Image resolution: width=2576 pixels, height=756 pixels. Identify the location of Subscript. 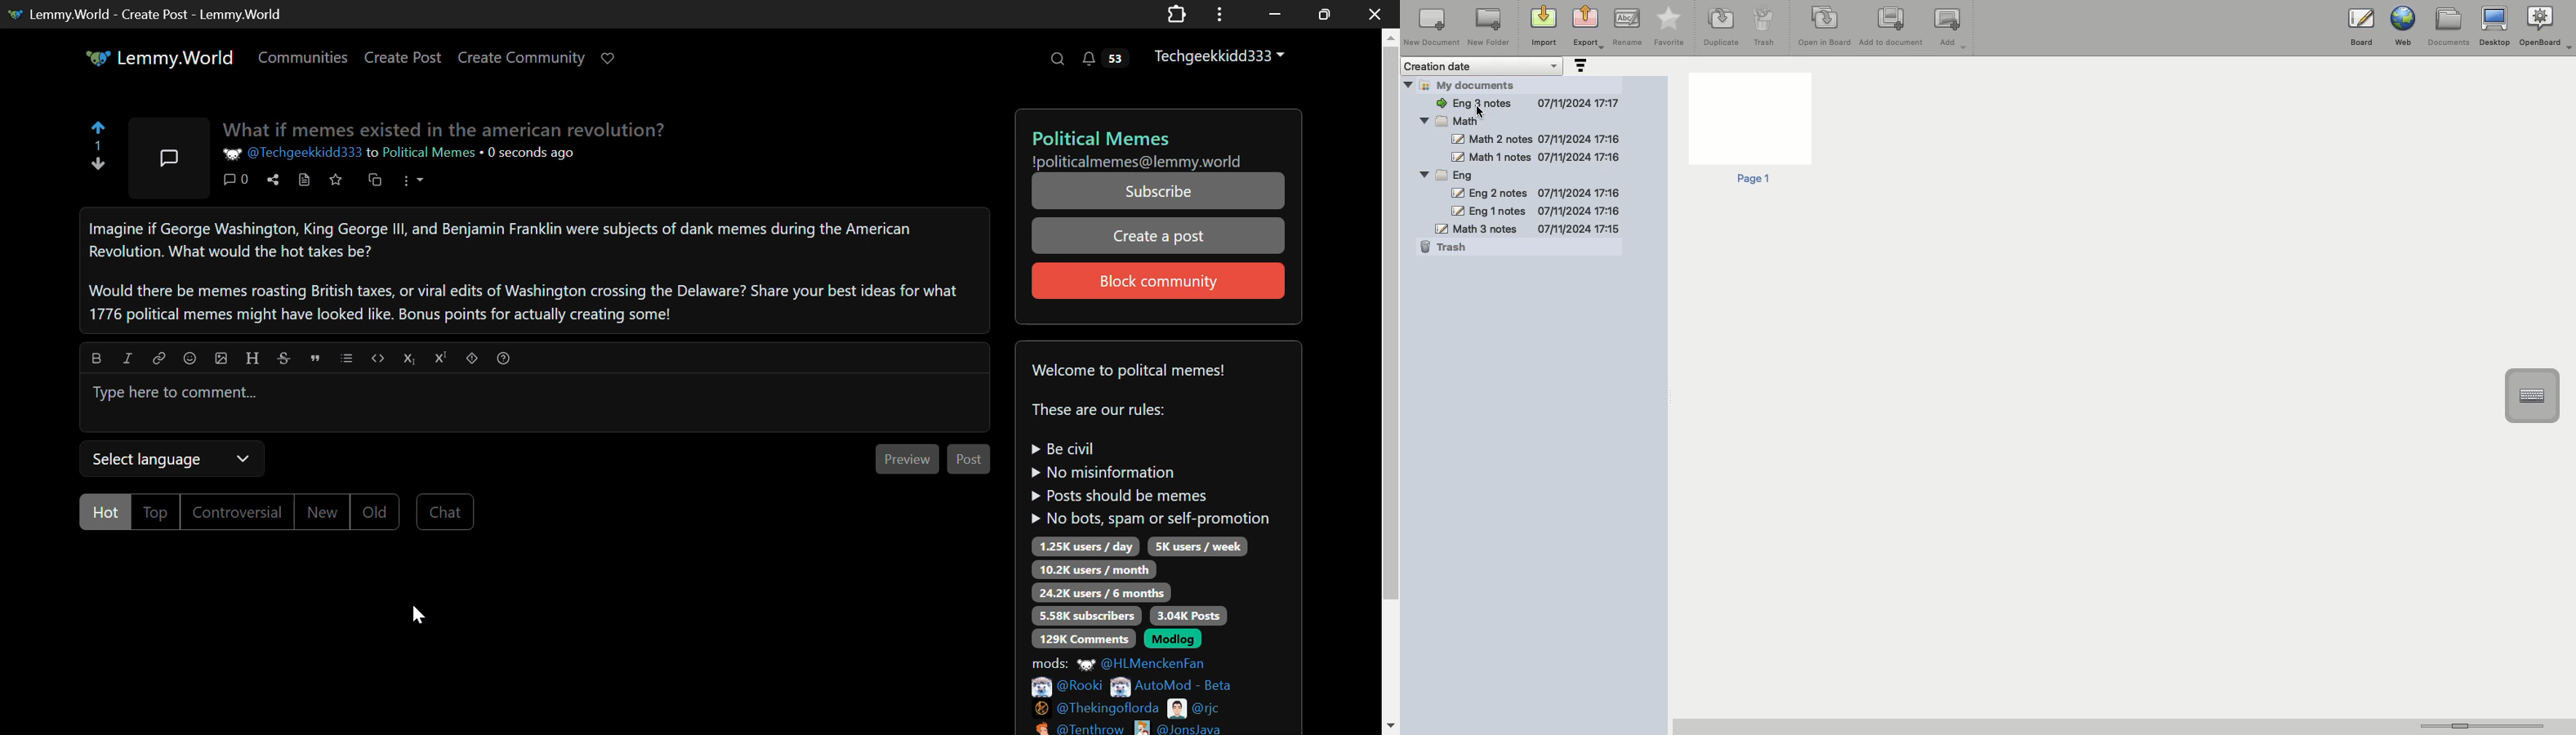
(411, 358).